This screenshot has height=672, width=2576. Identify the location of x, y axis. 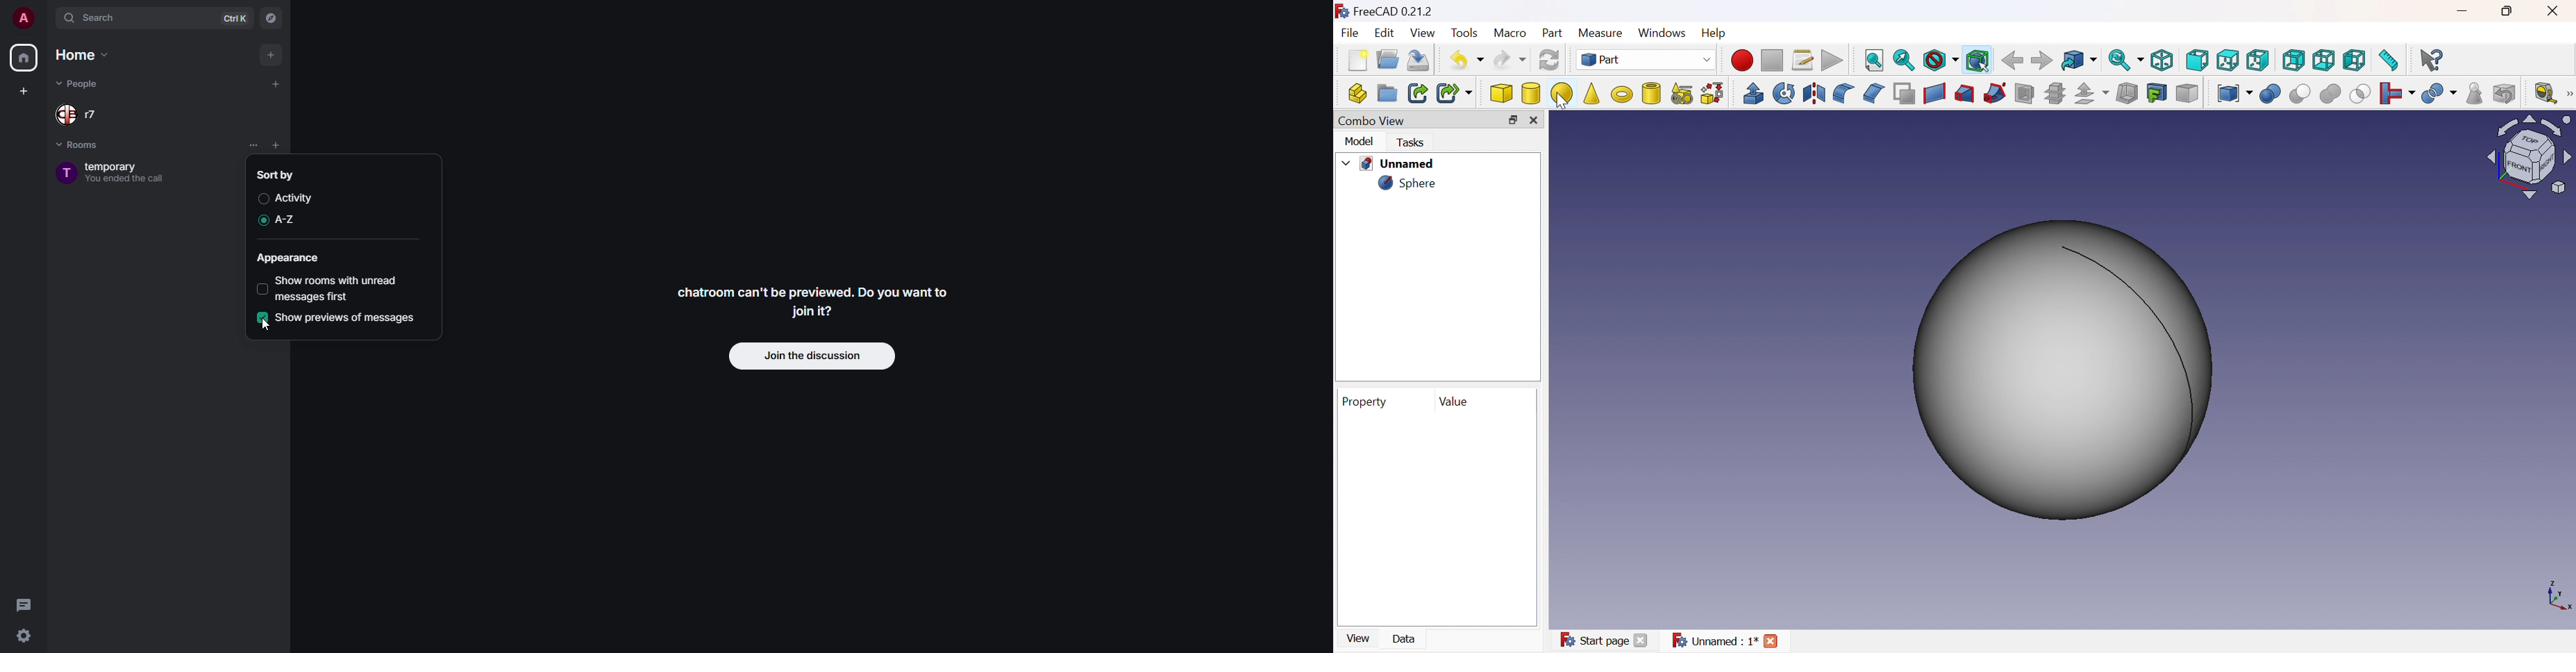
(2560, 597).